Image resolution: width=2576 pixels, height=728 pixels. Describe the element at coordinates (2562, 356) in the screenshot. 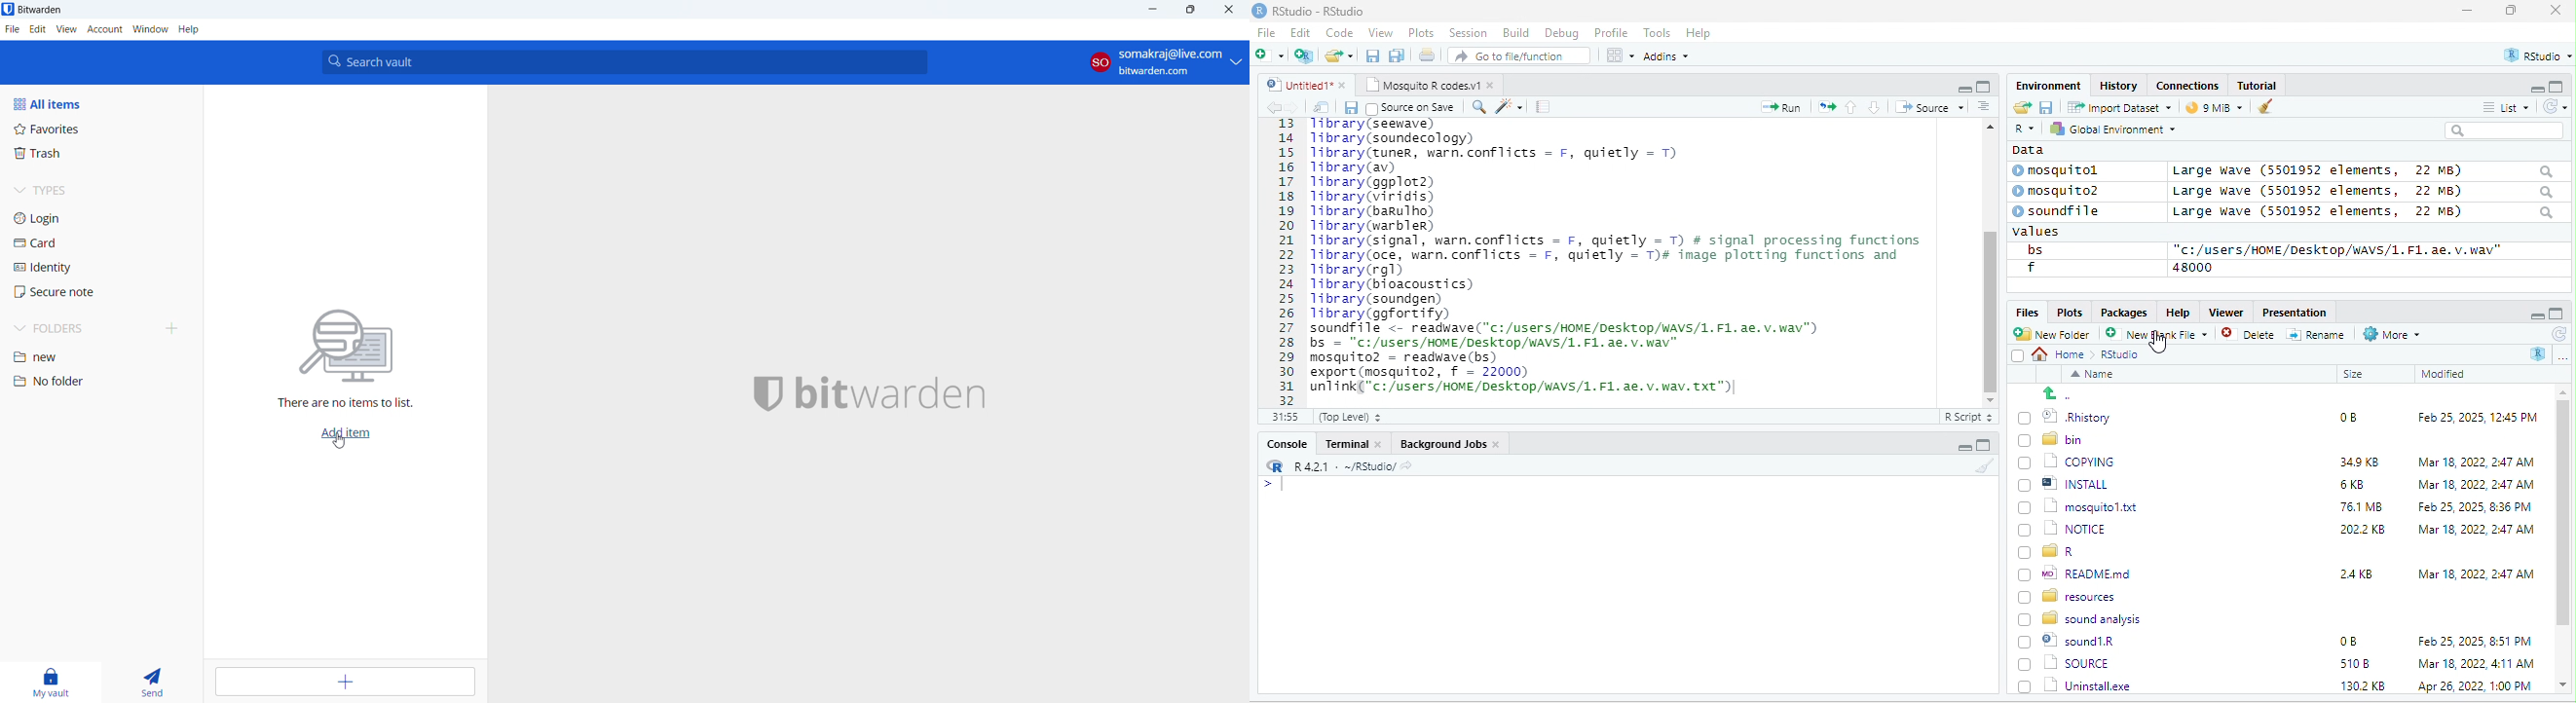

I see `more` at that location.